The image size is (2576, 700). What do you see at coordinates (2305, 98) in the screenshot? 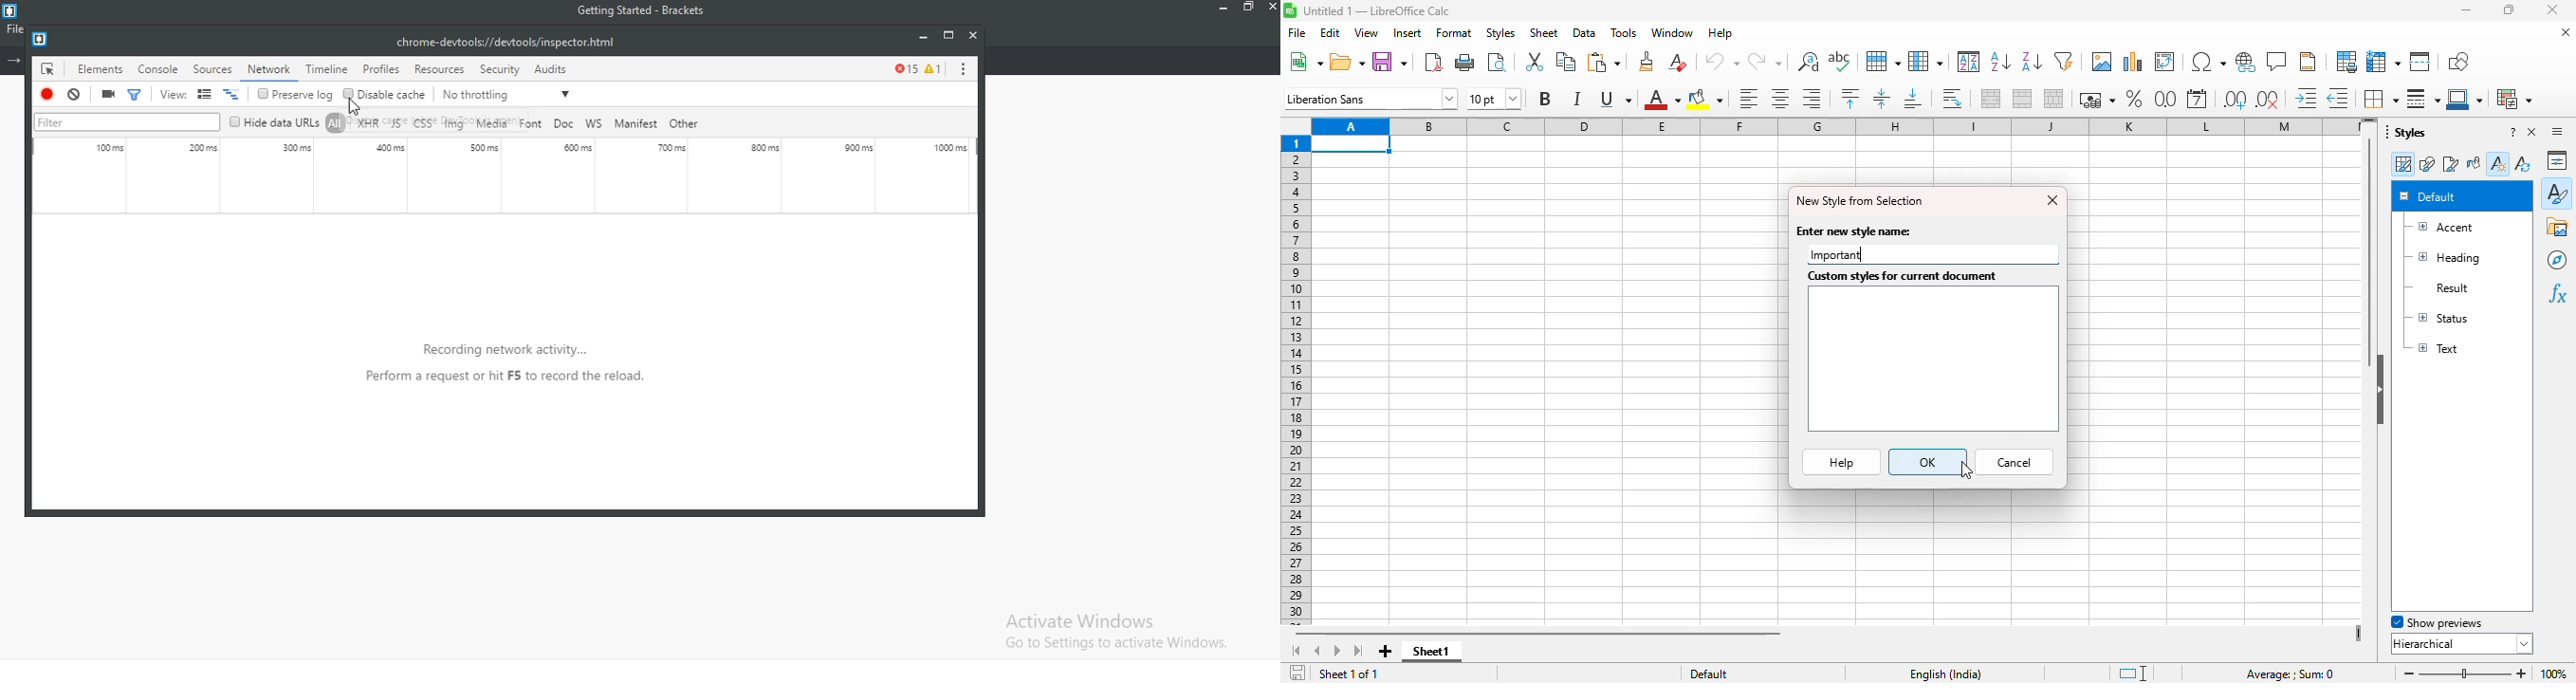
I see `increase indent` at bounding box center [2305, 98].